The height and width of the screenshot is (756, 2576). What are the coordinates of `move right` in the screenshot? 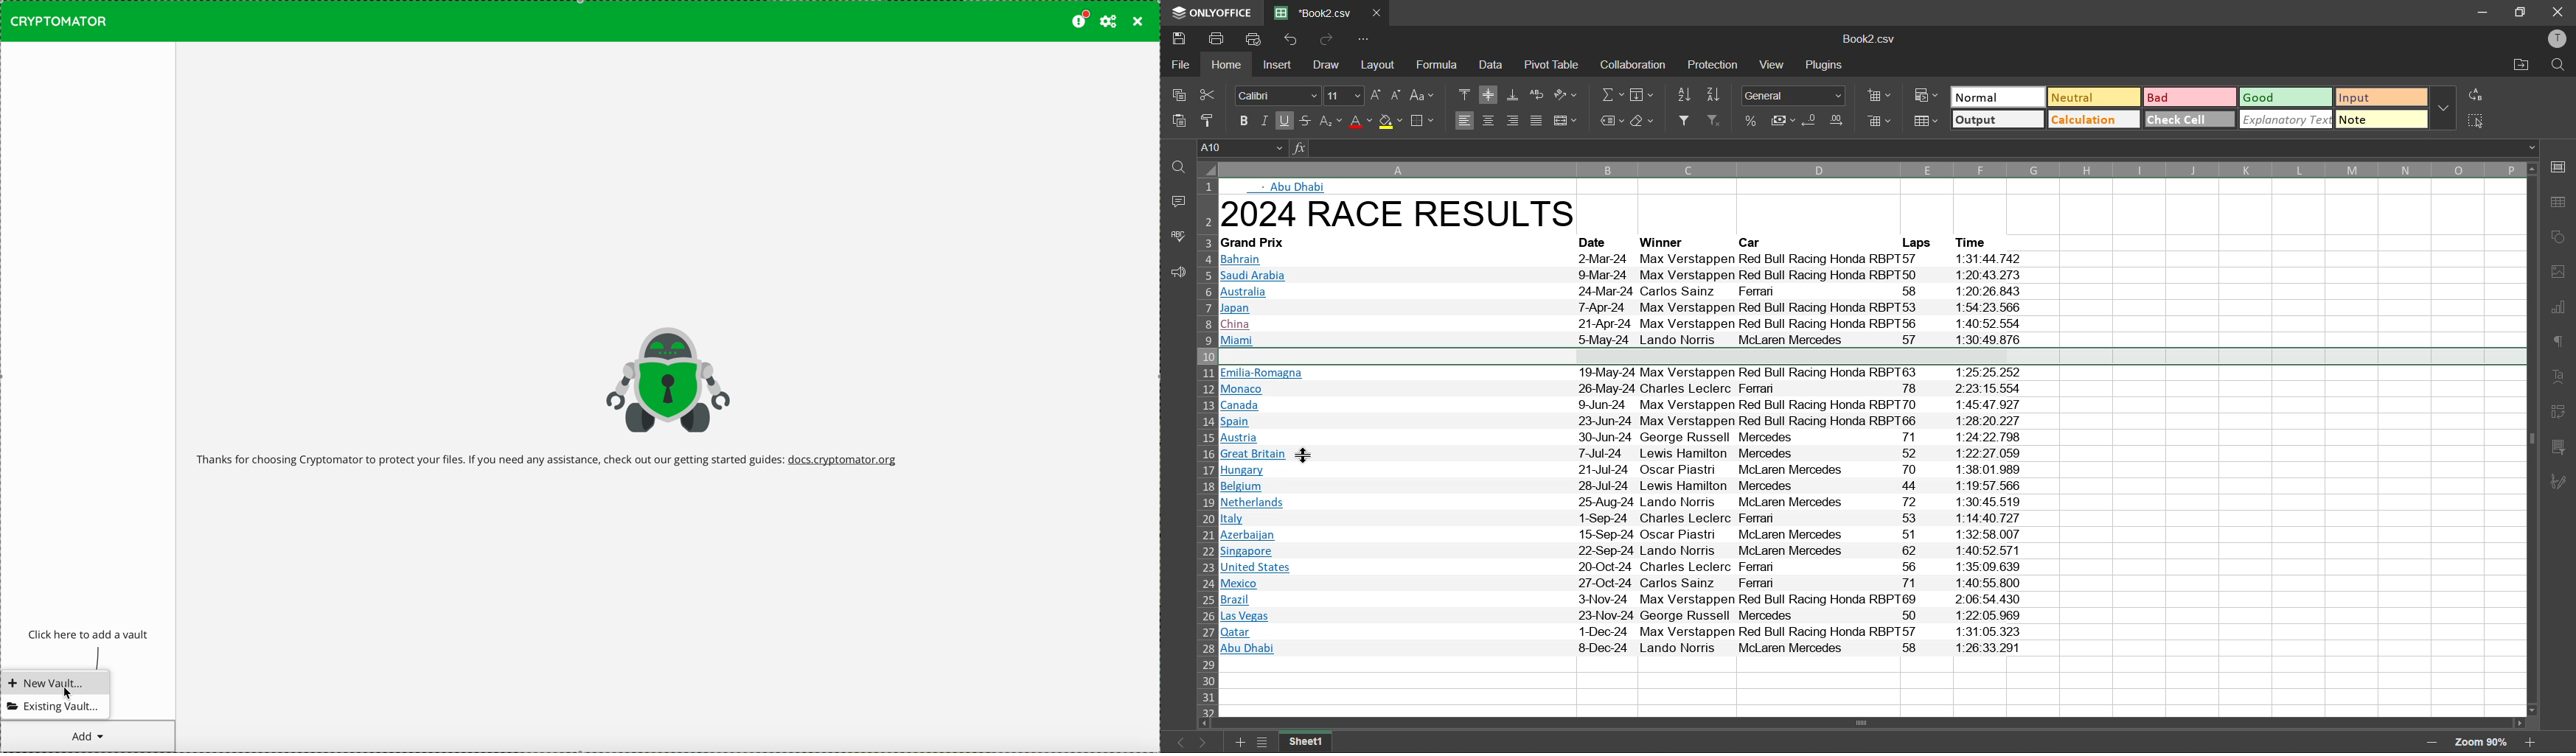 It's located at (2518, 724).